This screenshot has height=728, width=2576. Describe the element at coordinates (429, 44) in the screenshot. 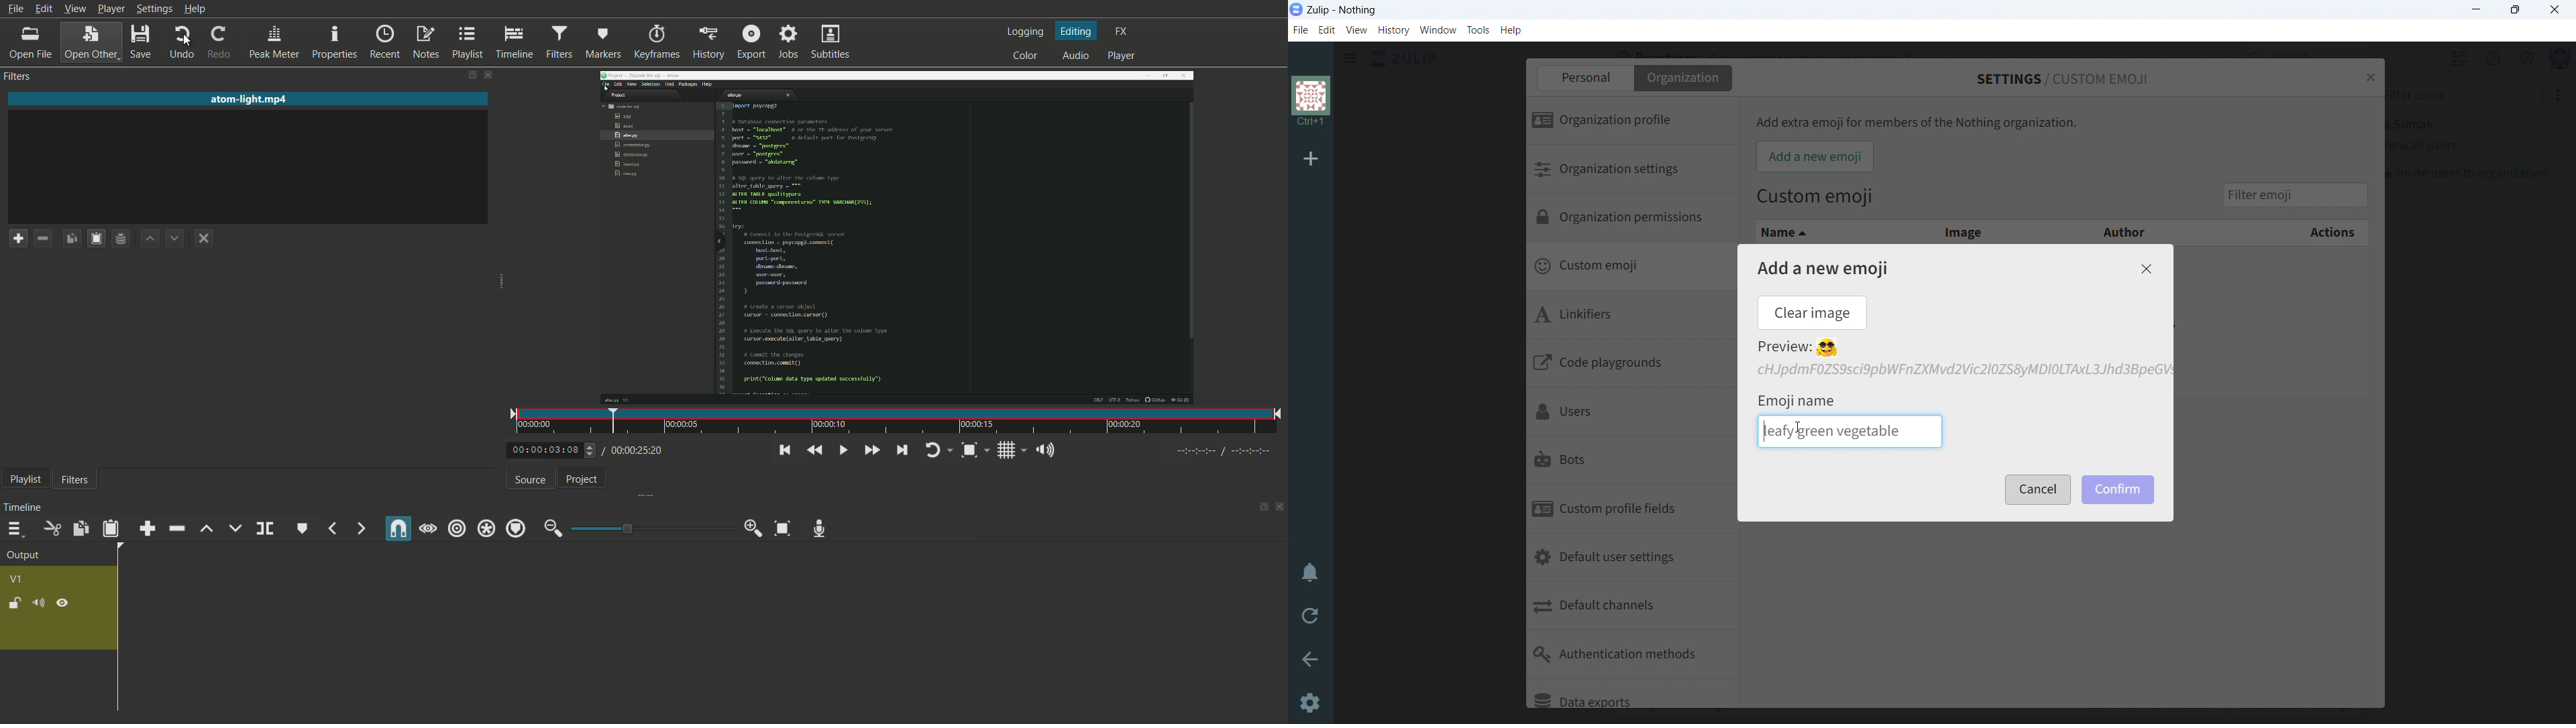

I see `notes` at that location.